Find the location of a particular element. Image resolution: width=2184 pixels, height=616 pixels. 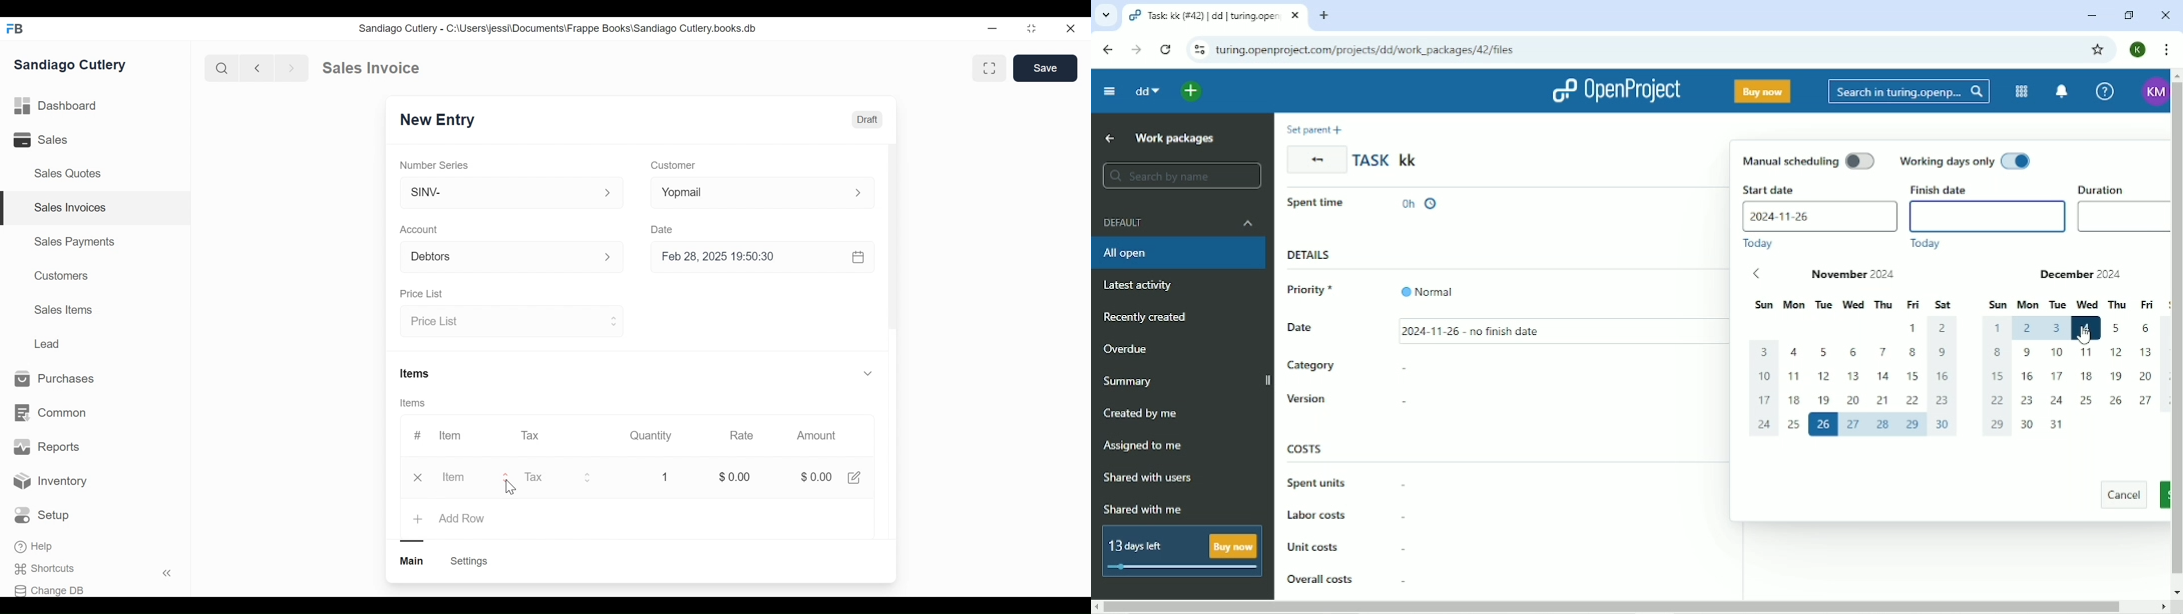

restore is located at coordinates (1032, 28).